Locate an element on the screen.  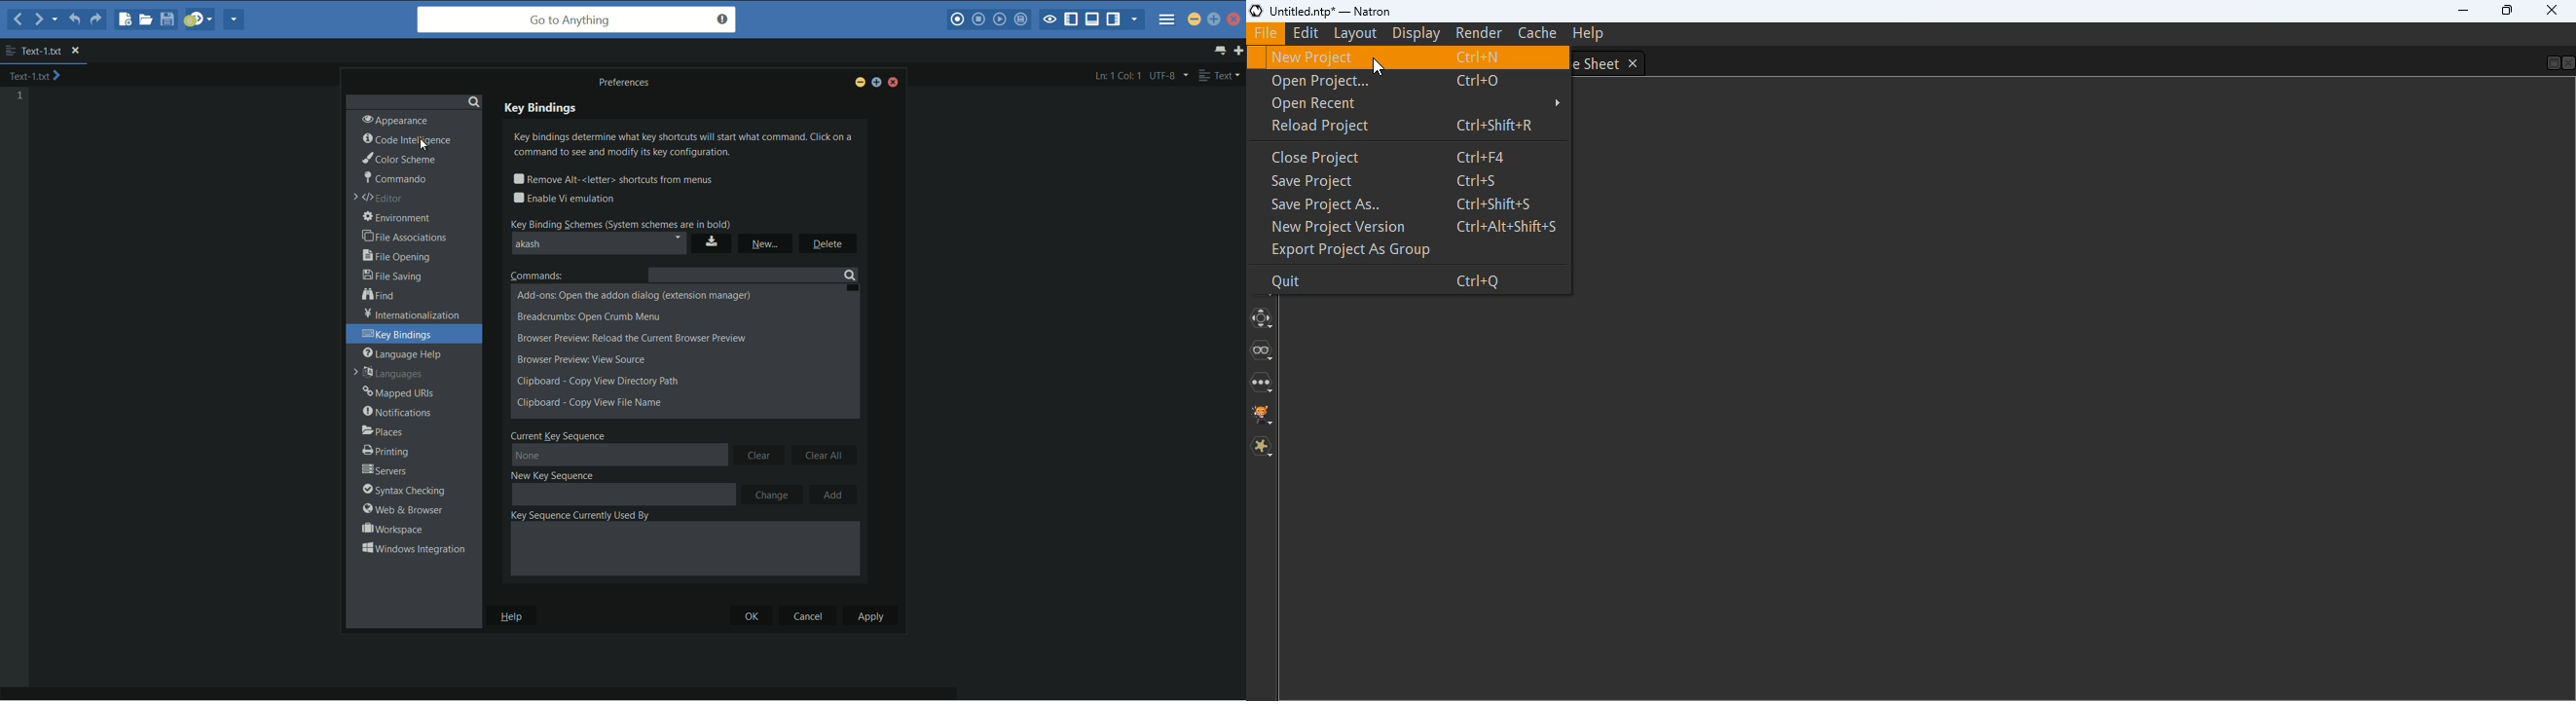
maximize is located at coordinates (1214, 19).